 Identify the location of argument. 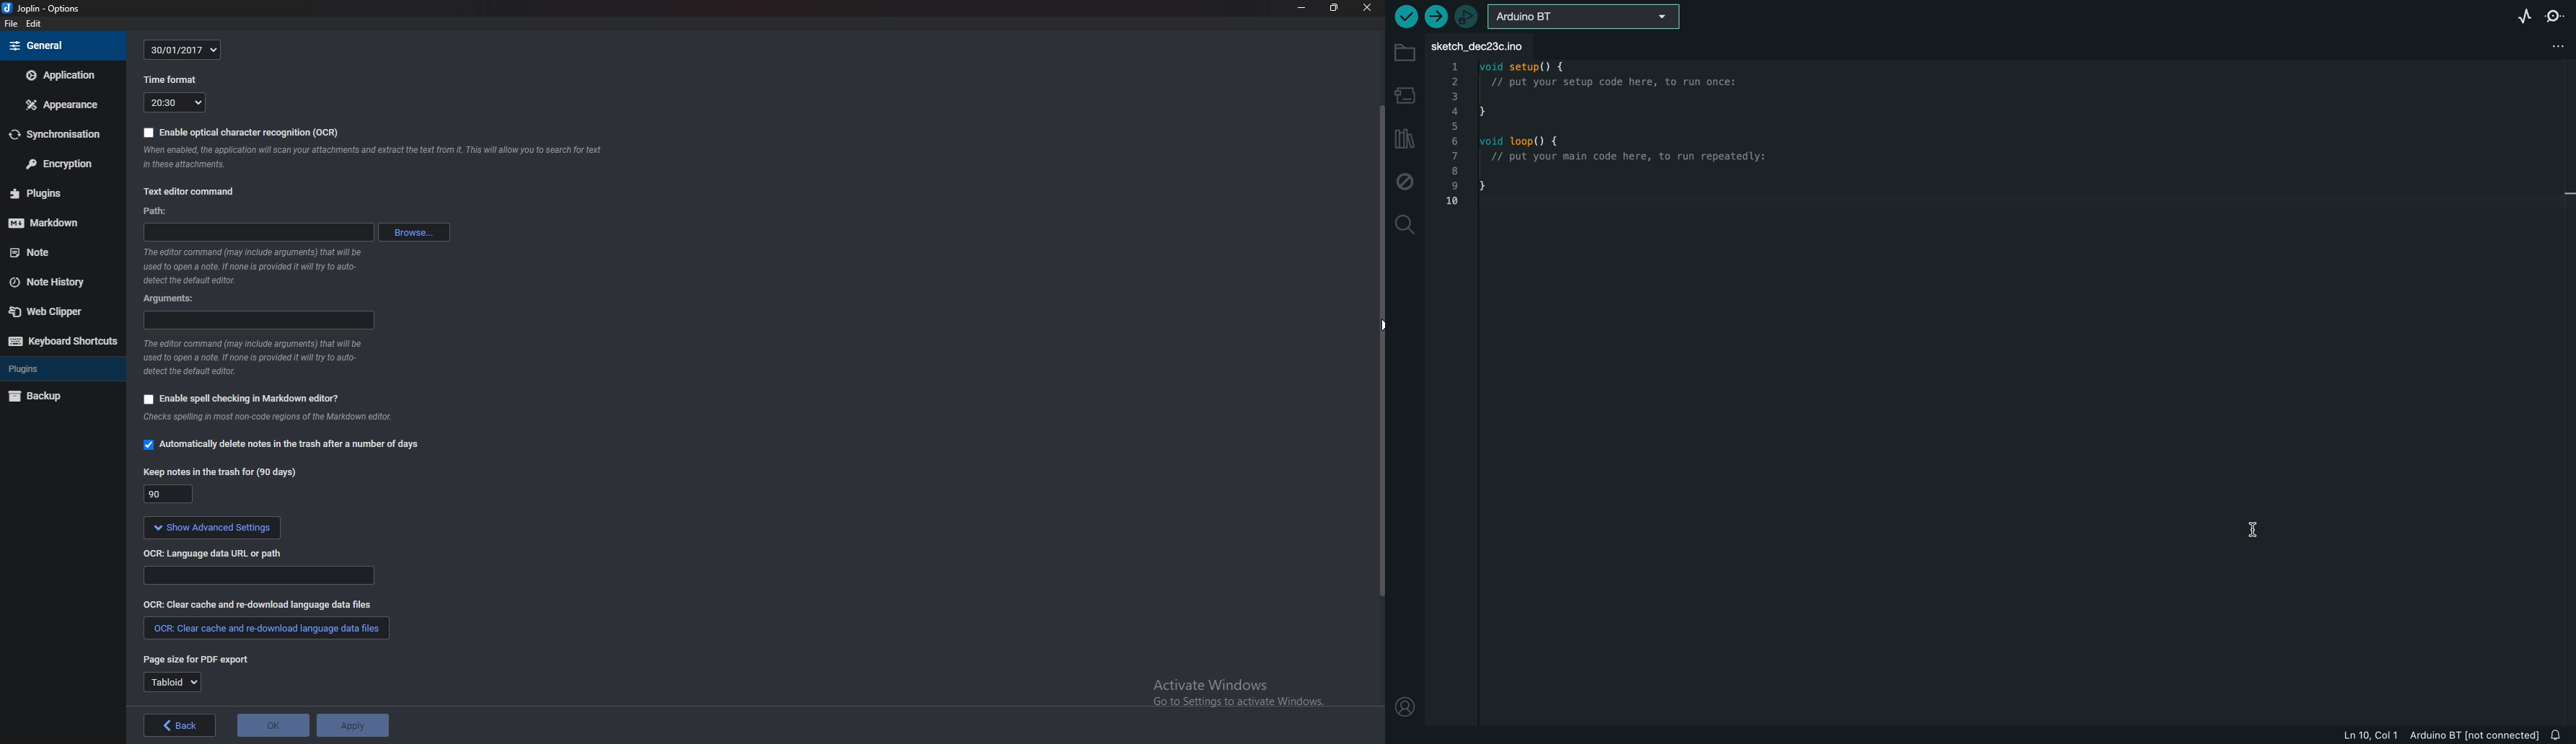
(258, 321).